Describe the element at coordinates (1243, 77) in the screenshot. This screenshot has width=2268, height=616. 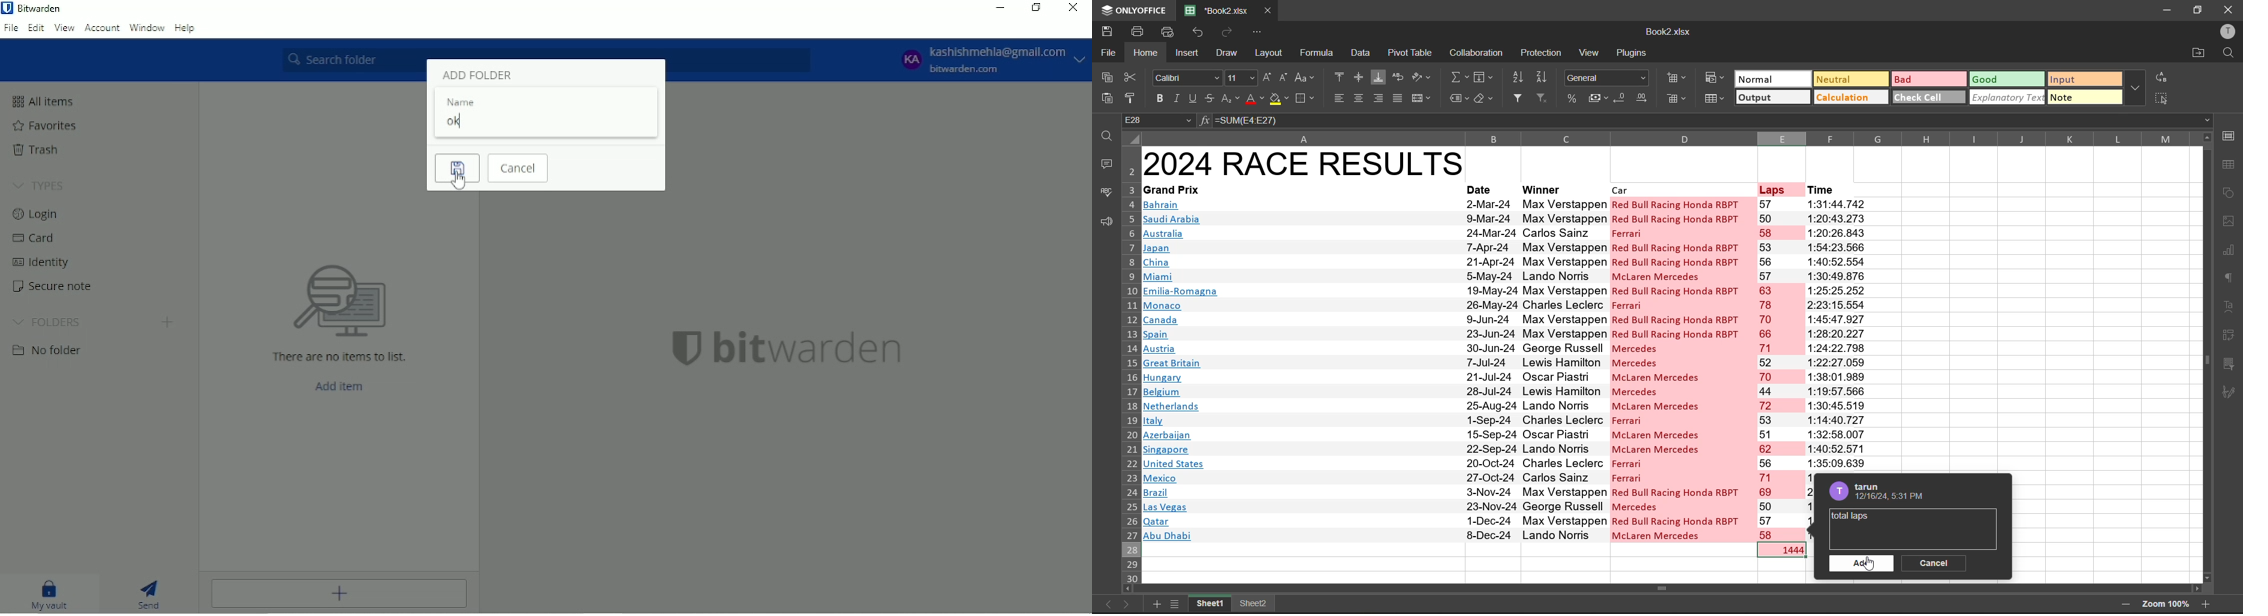
I see `font size` at that location.